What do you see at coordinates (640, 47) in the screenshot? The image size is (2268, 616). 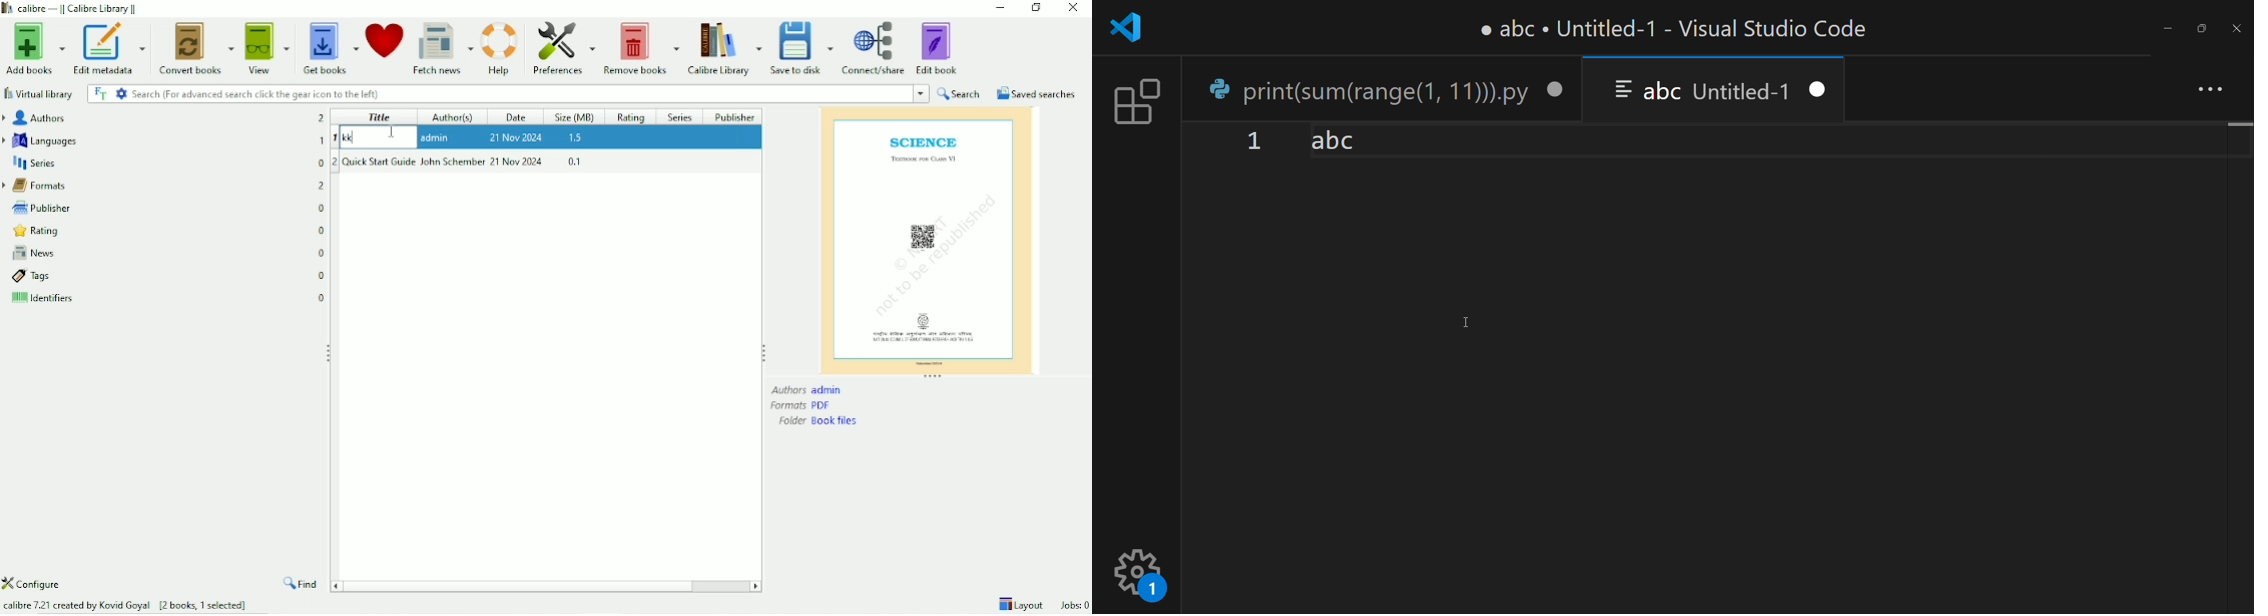 I see `Remove books` at bounding box center [640, 47].